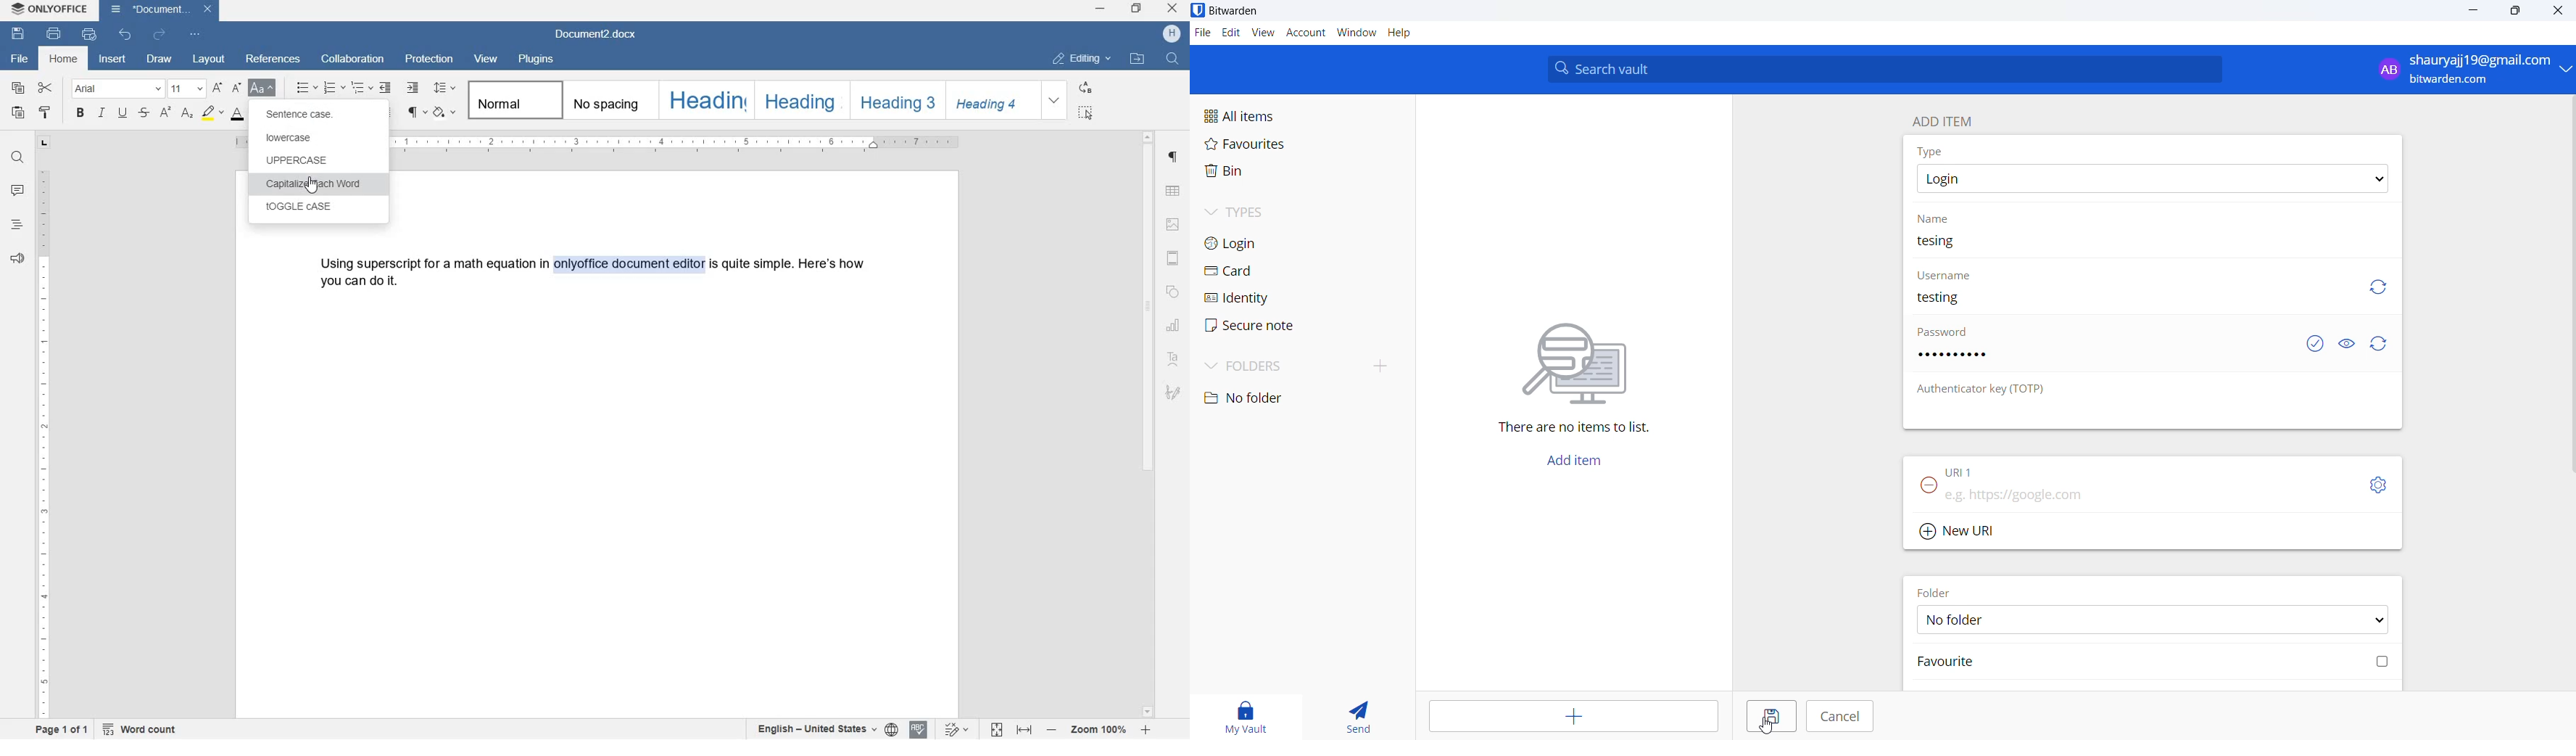 This screenshot has width=2576, height=756. I want to click on maximize, so click(2517, 12).